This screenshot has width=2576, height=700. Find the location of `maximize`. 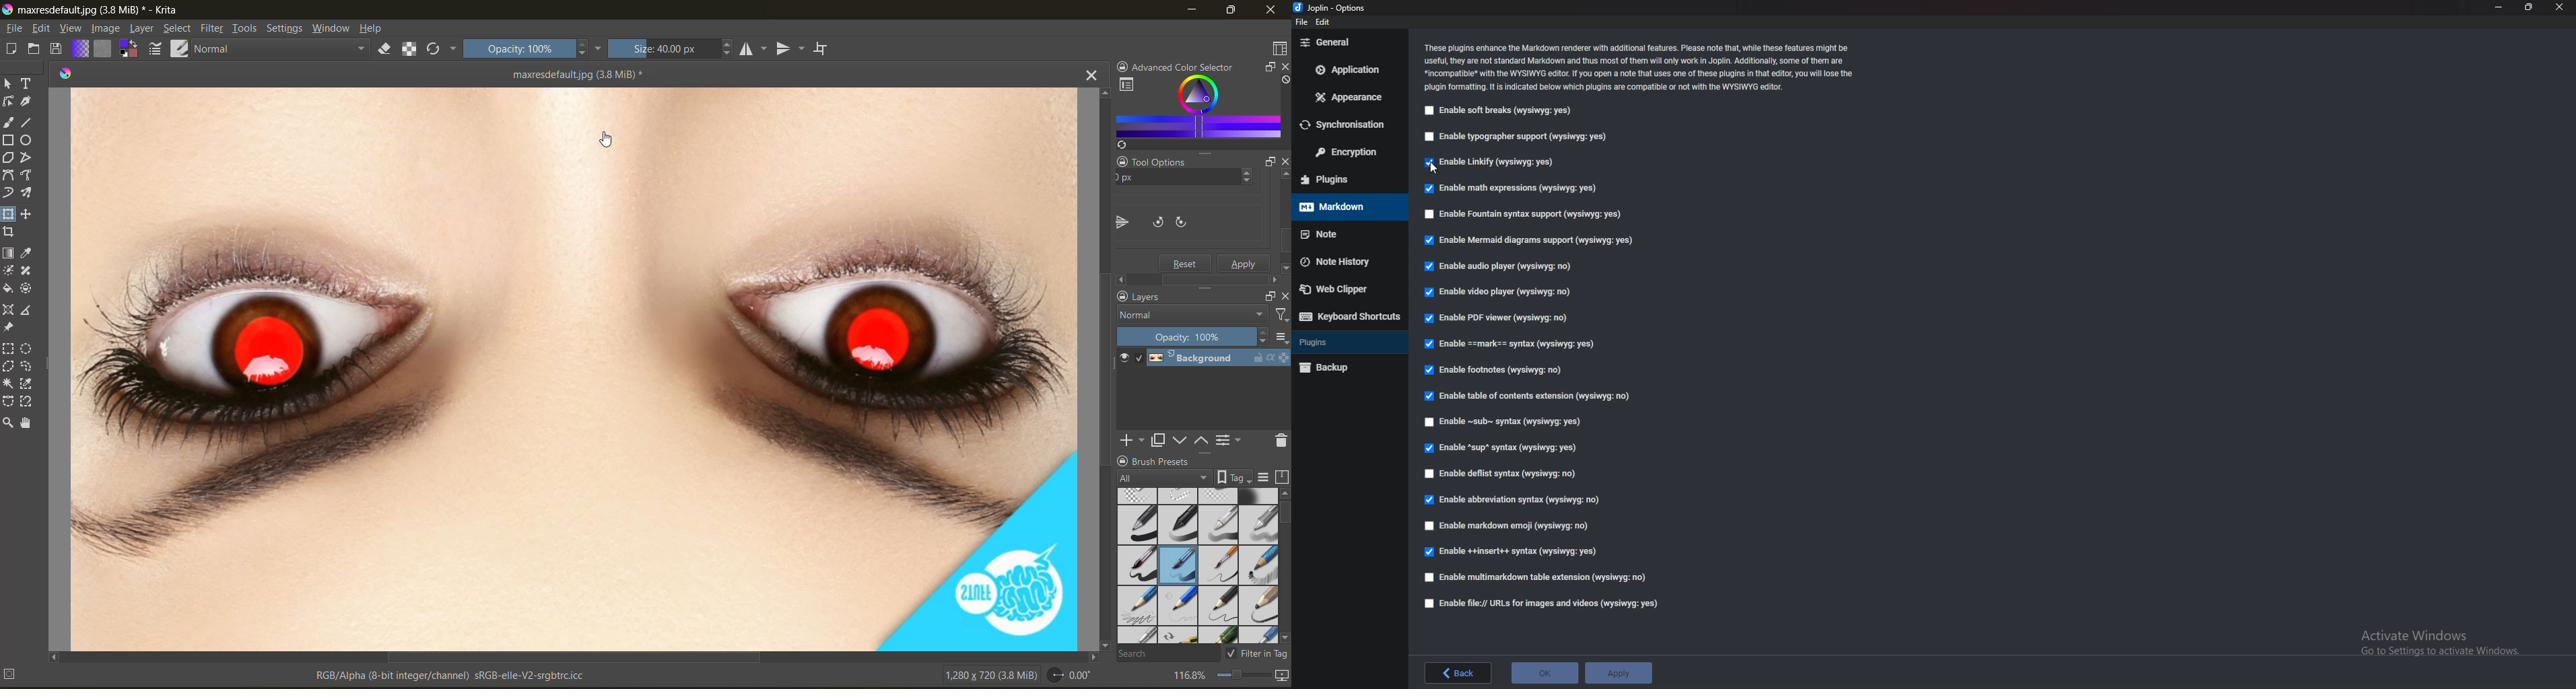

maximize is located at coordinates (1237, 12).